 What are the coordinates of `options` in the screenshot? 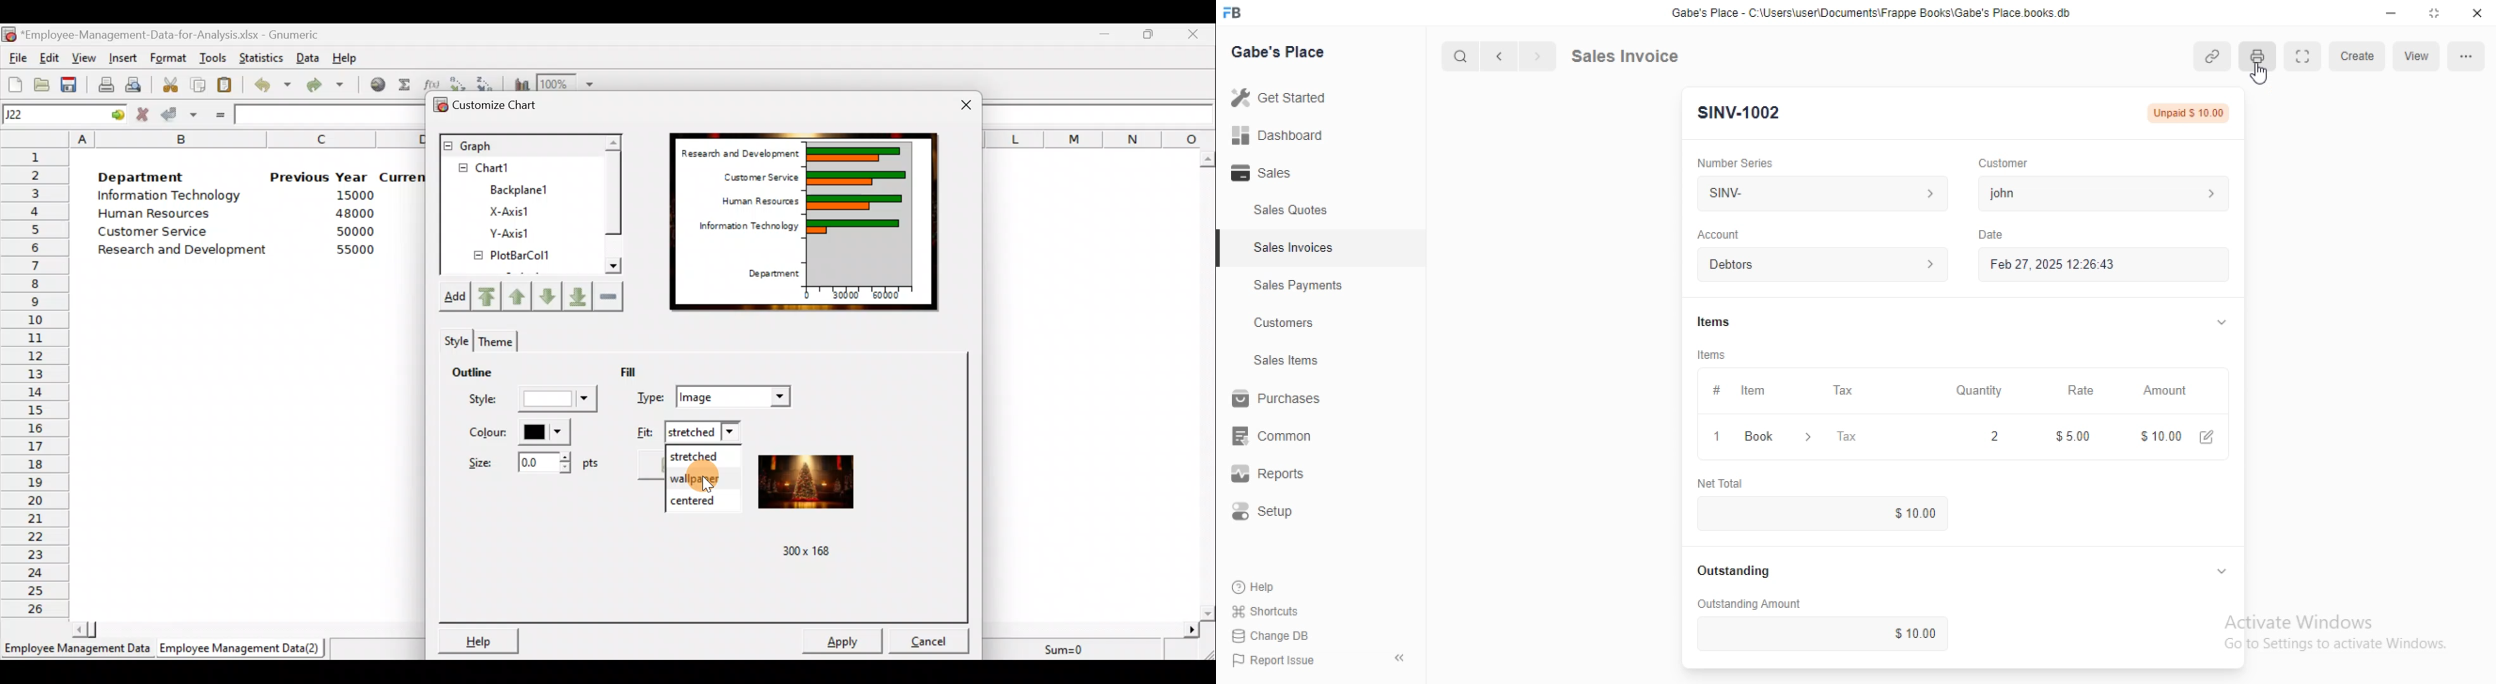 It's located at (2467, 56).